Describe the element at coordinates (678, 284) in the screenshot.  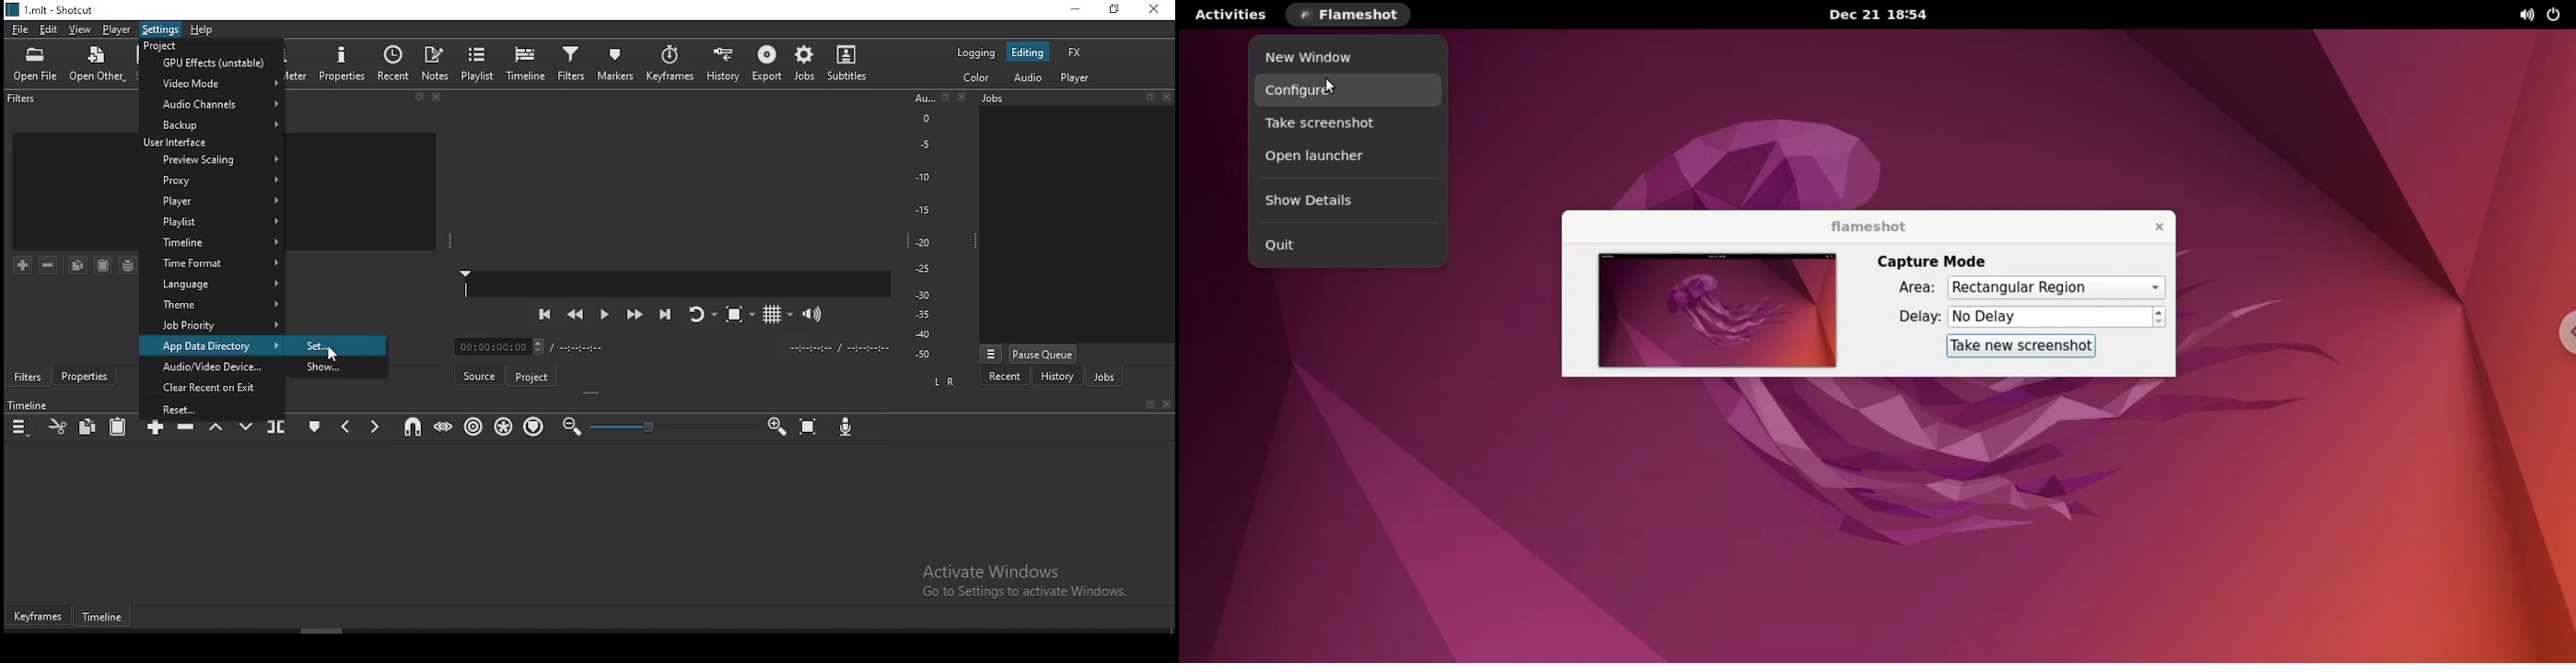
I see `Player` at that location.